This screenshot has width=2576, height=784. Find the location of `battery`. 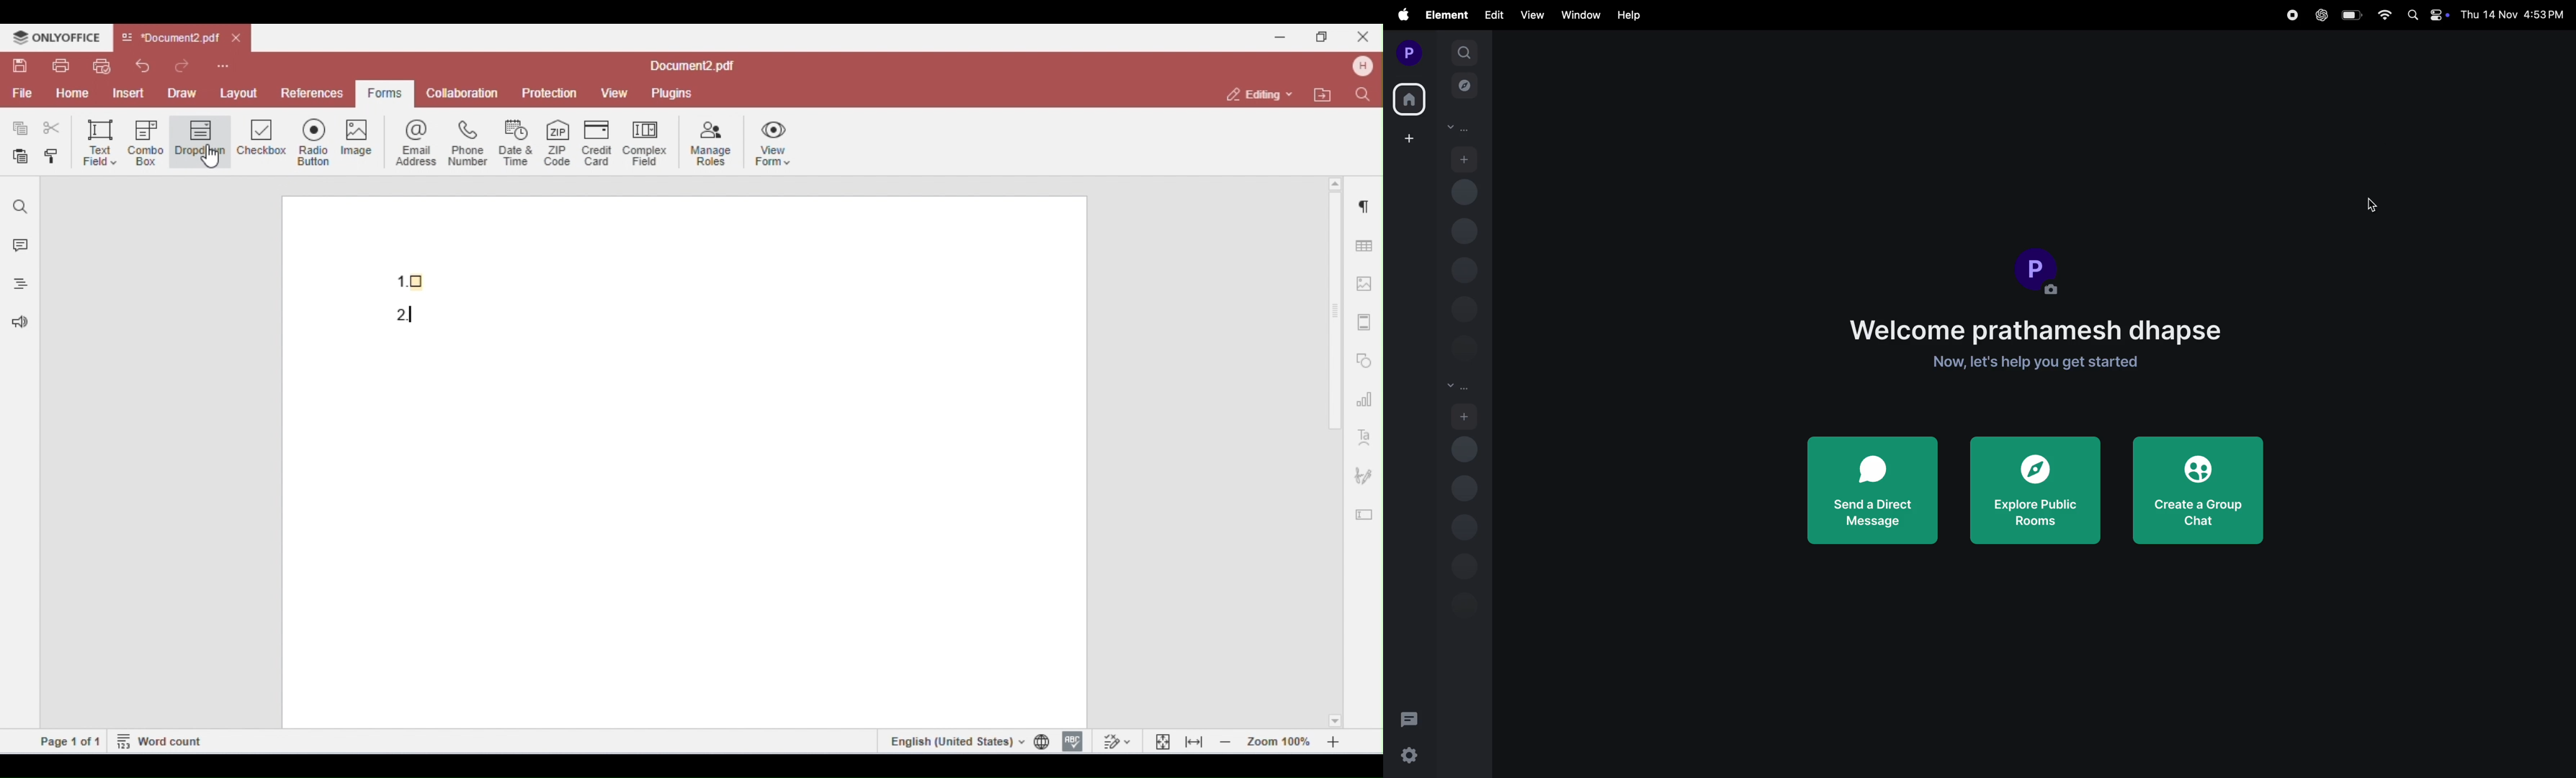

battery is located at coordinates (2352, 15).